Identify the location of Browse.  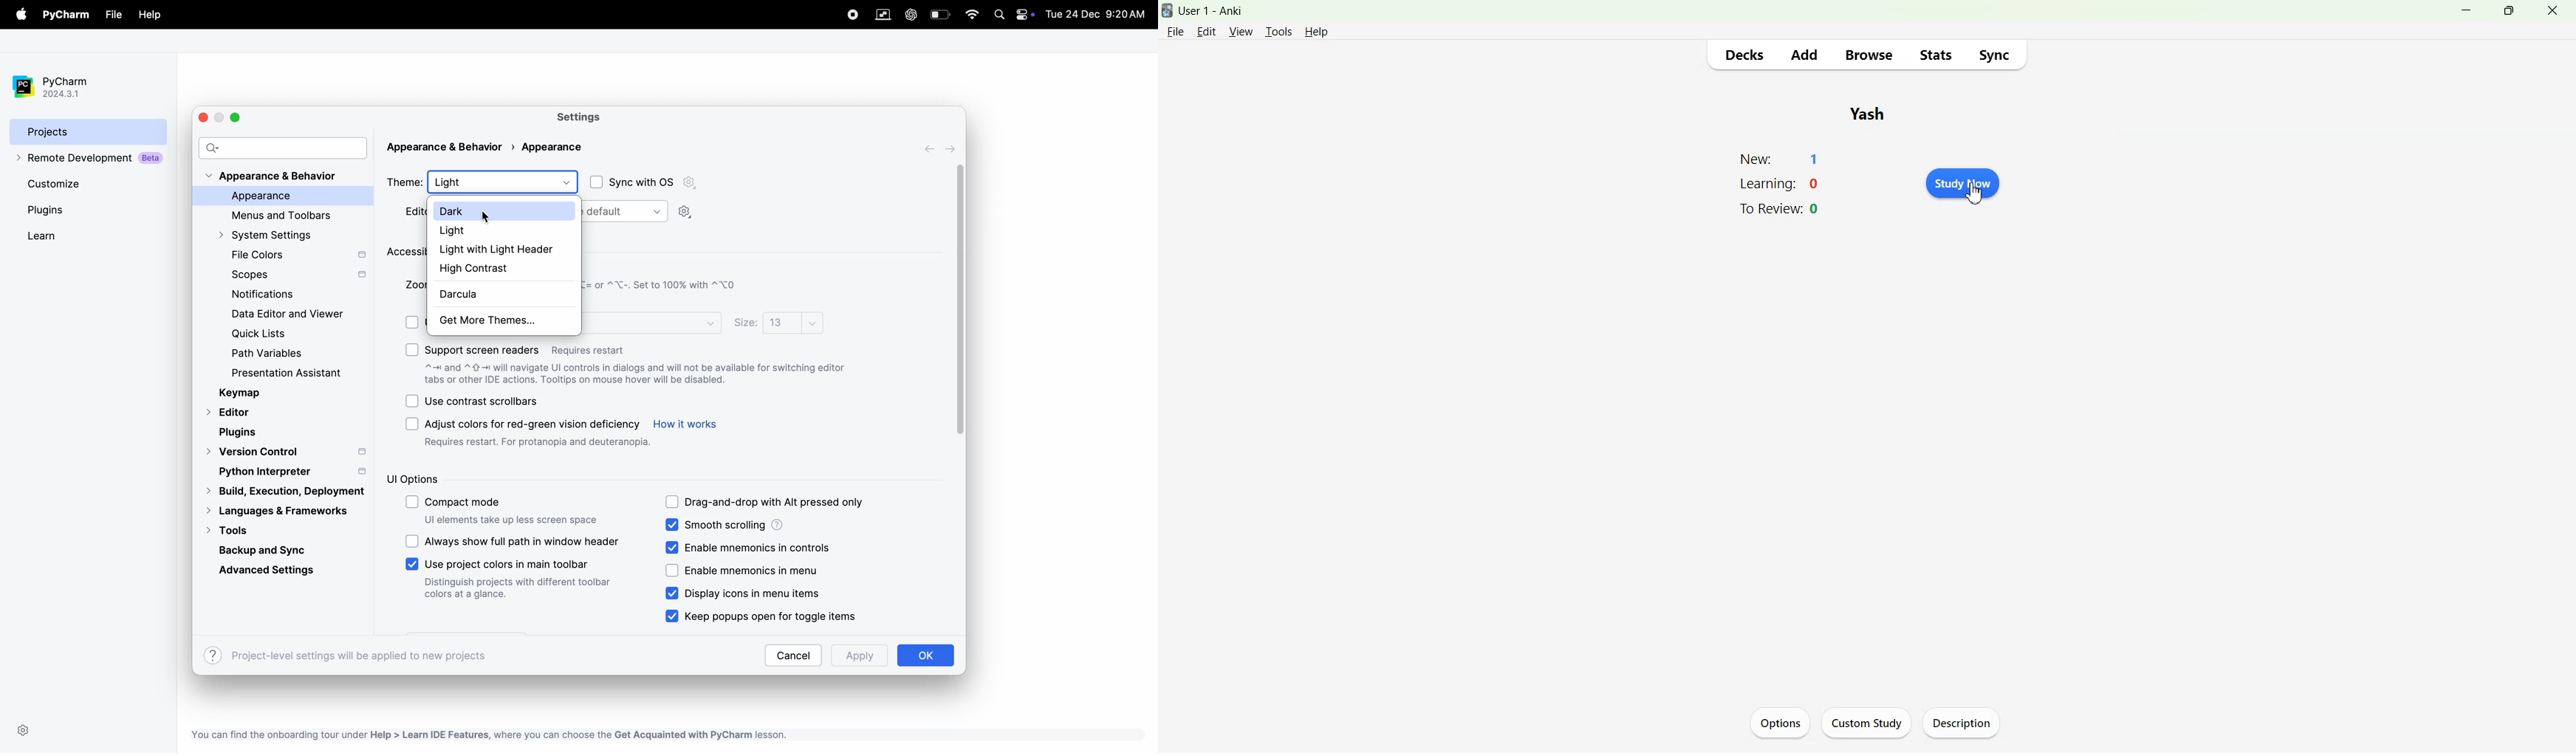
(1870, 55).